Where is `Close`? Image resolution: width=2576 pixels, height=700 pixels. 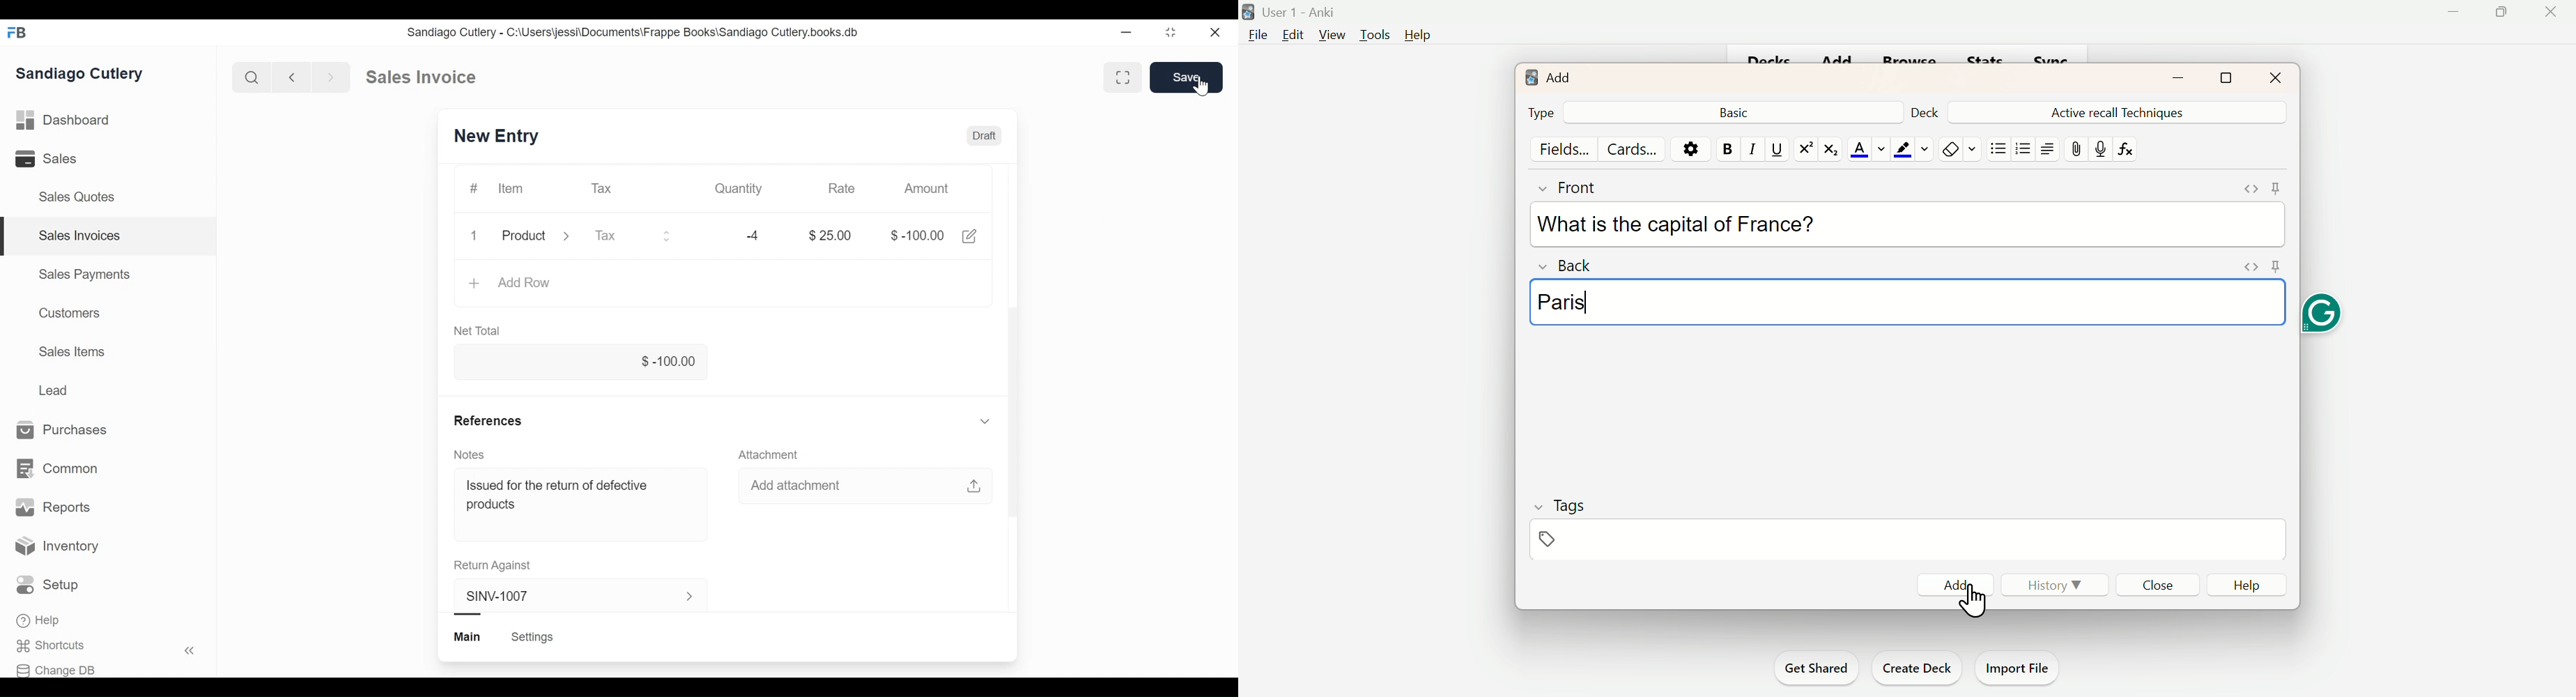
Close is located at coordinates (2161, 587).